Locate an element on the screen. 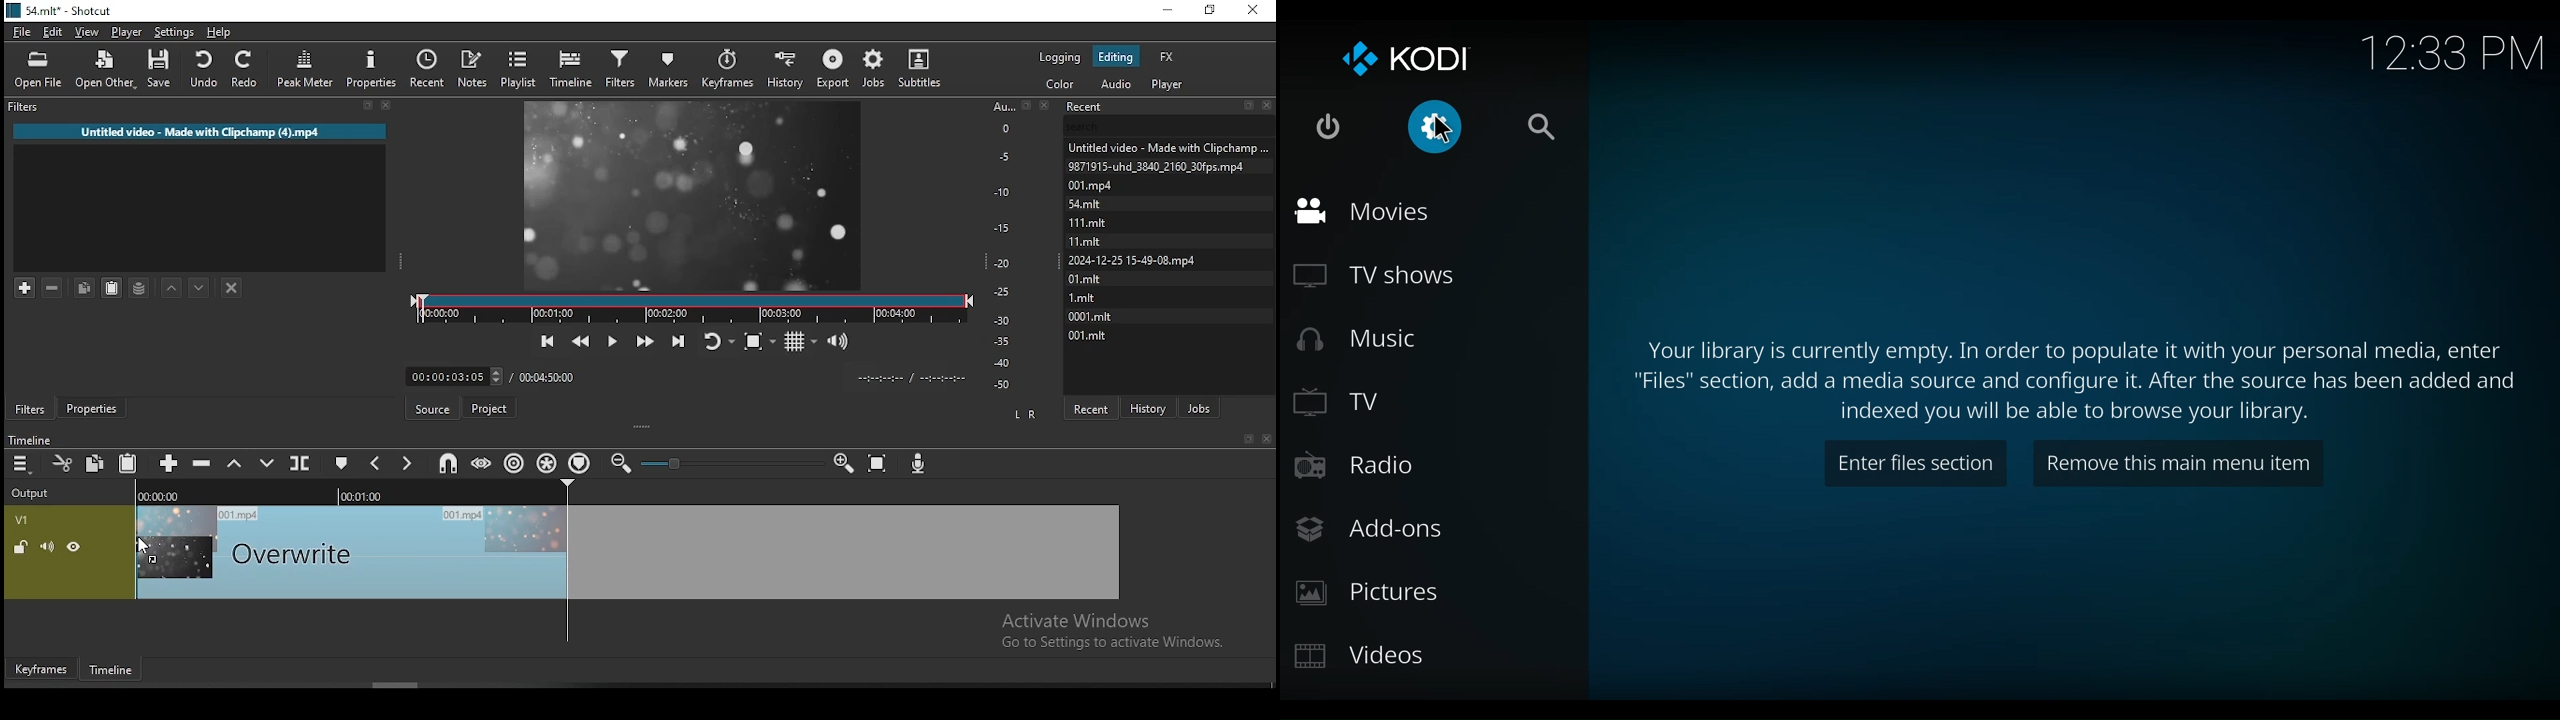 The image size is (2576, 728). recent is located at coordinates (1094, 406).